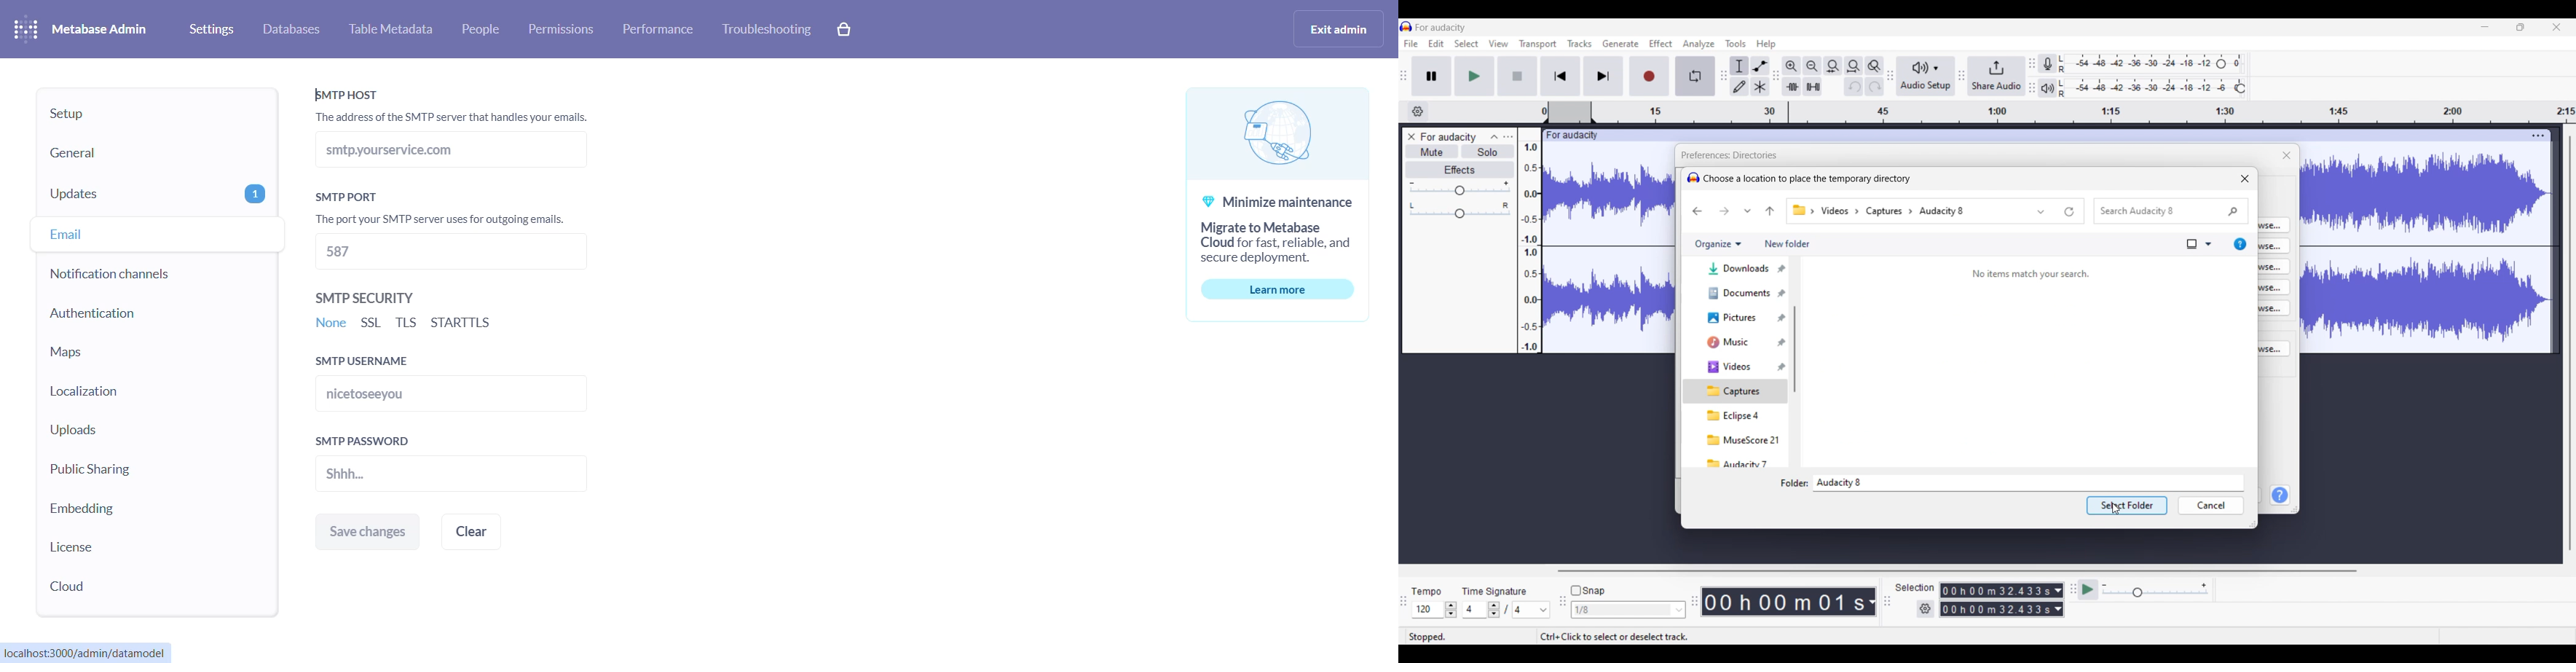 This screenshot has width=2576, height=672. I want to click on Open menu, so click(1508, 137).